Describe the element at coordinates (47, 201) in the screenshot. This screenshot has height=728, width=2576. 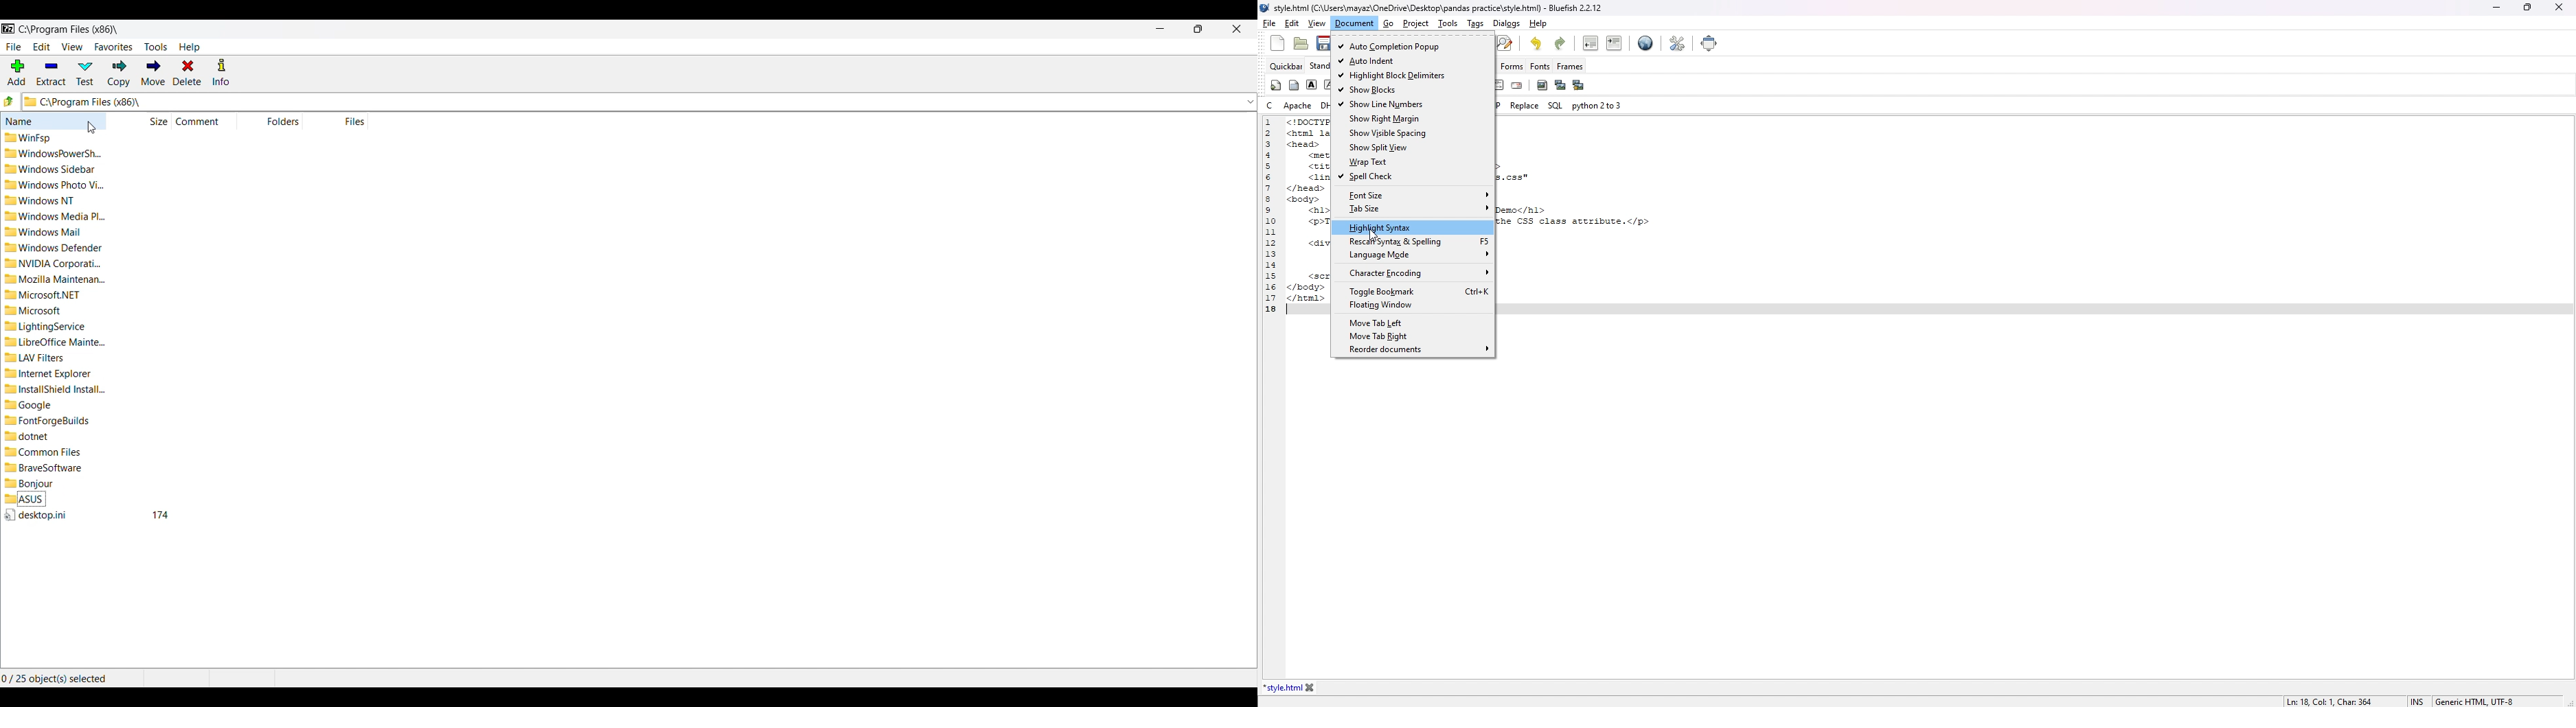
I see `Windows NT` at that location.